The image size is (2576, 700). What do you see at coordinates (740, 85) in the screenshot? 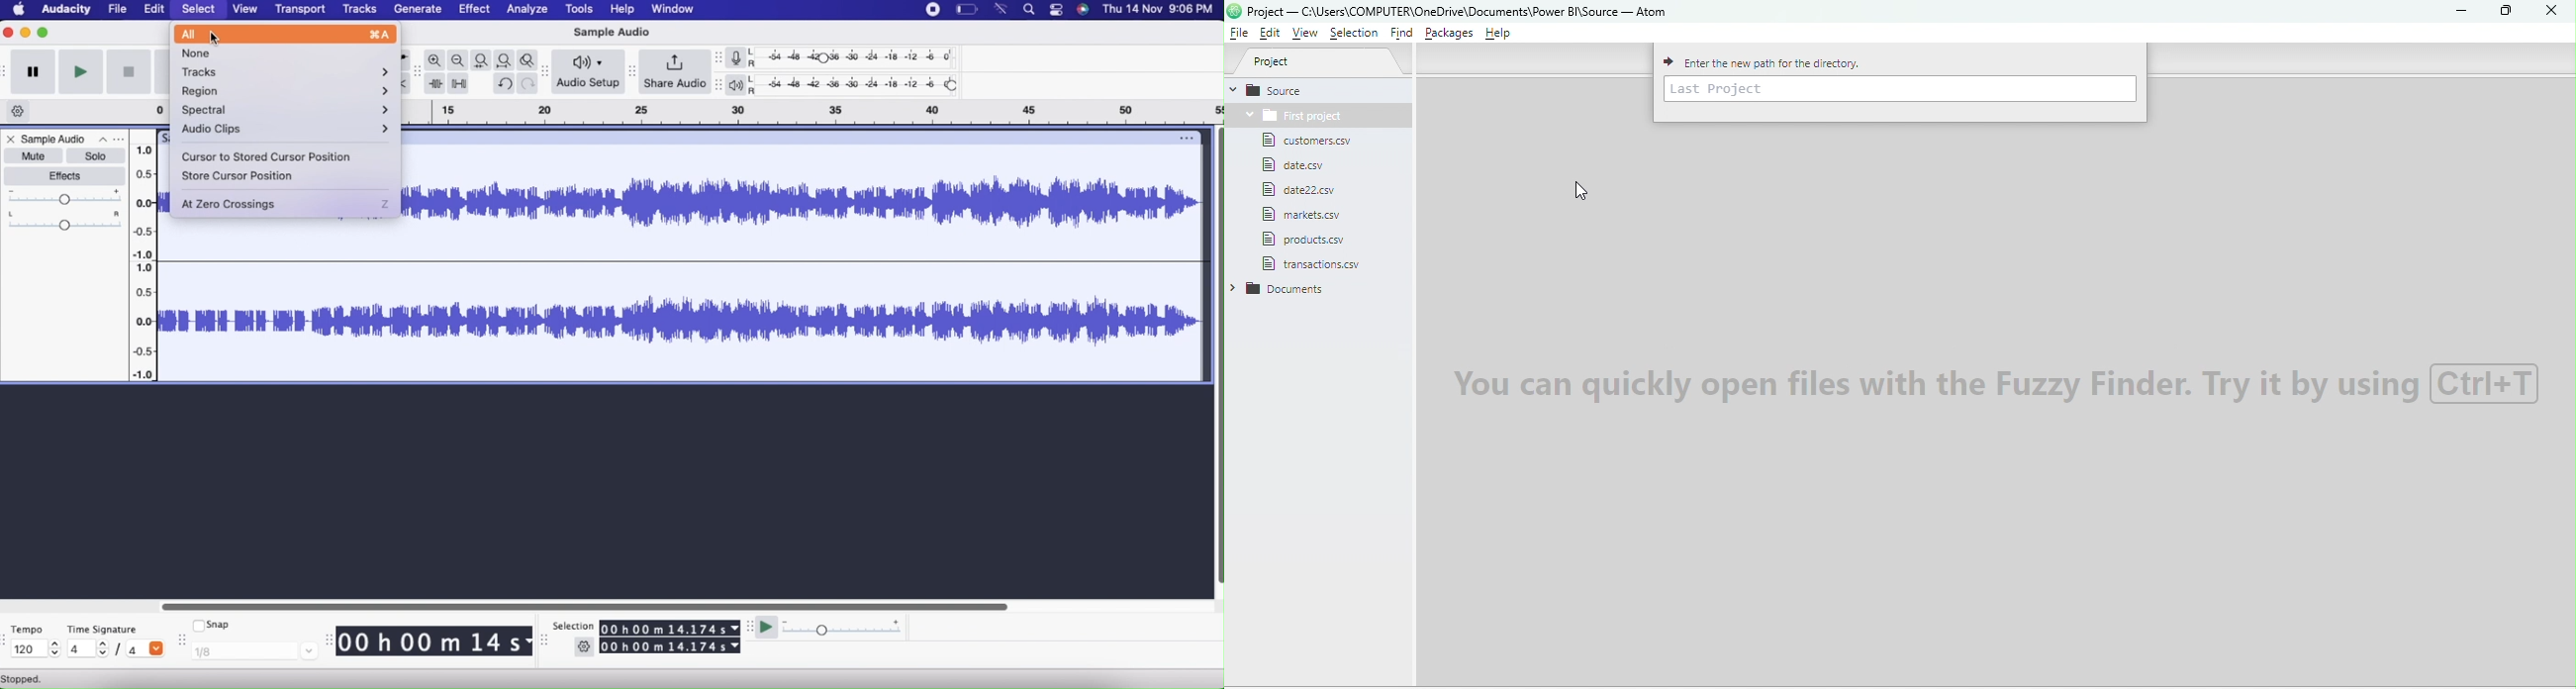
I see `Playback meter` at bounding box center [740, 85].